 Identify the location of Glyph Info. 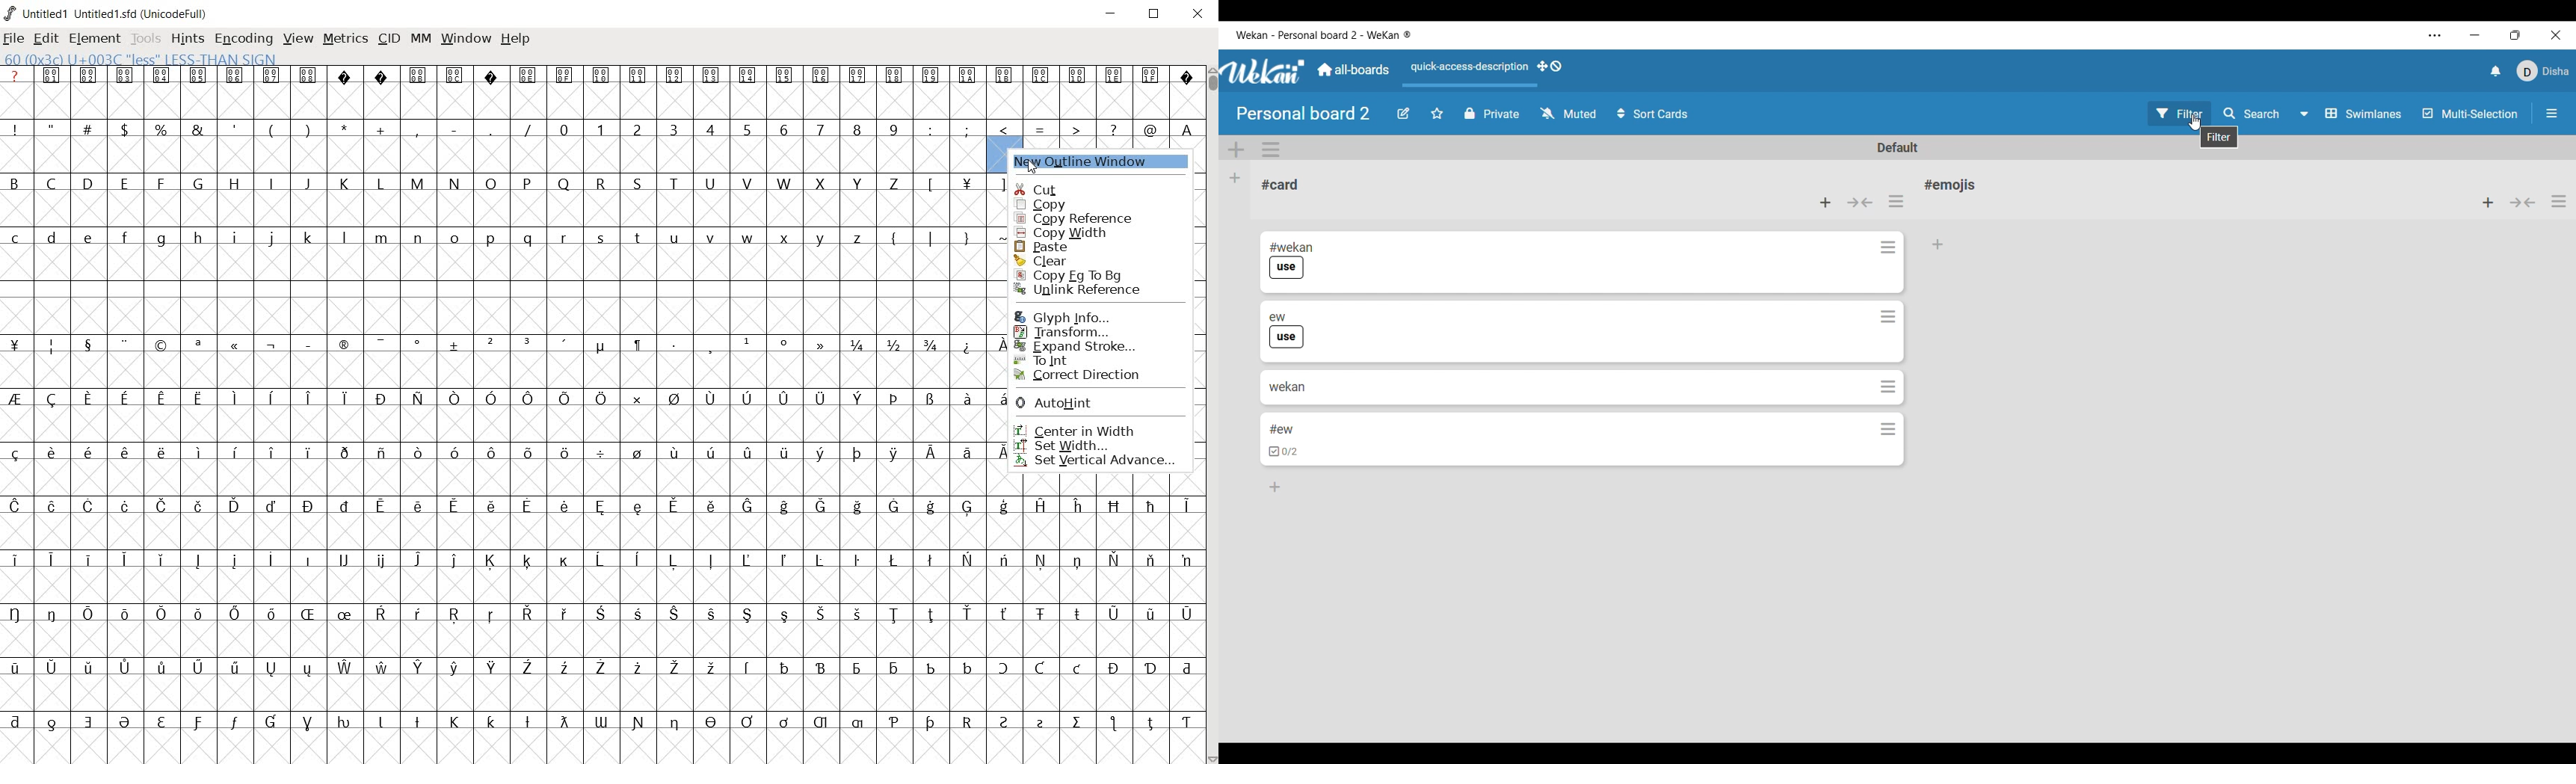
(1061, 316).